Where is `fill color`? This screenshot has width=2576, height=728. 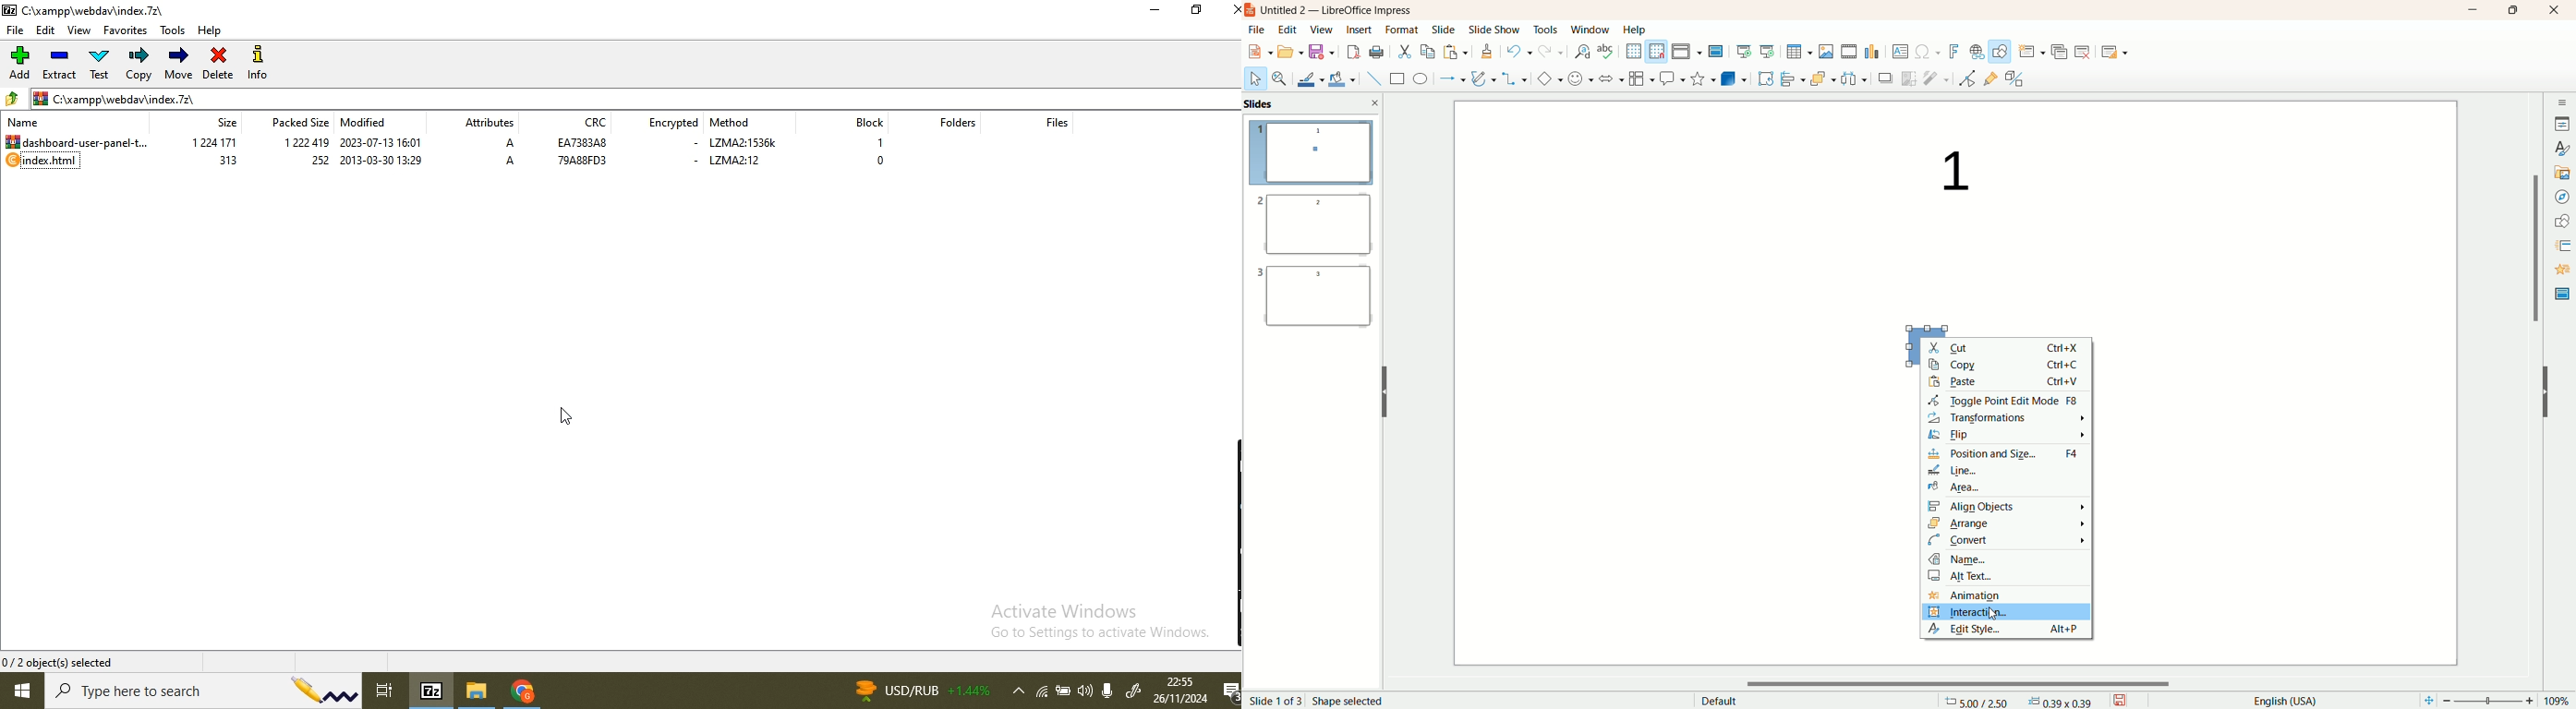
fill color is located at coordinates (1341, 79).